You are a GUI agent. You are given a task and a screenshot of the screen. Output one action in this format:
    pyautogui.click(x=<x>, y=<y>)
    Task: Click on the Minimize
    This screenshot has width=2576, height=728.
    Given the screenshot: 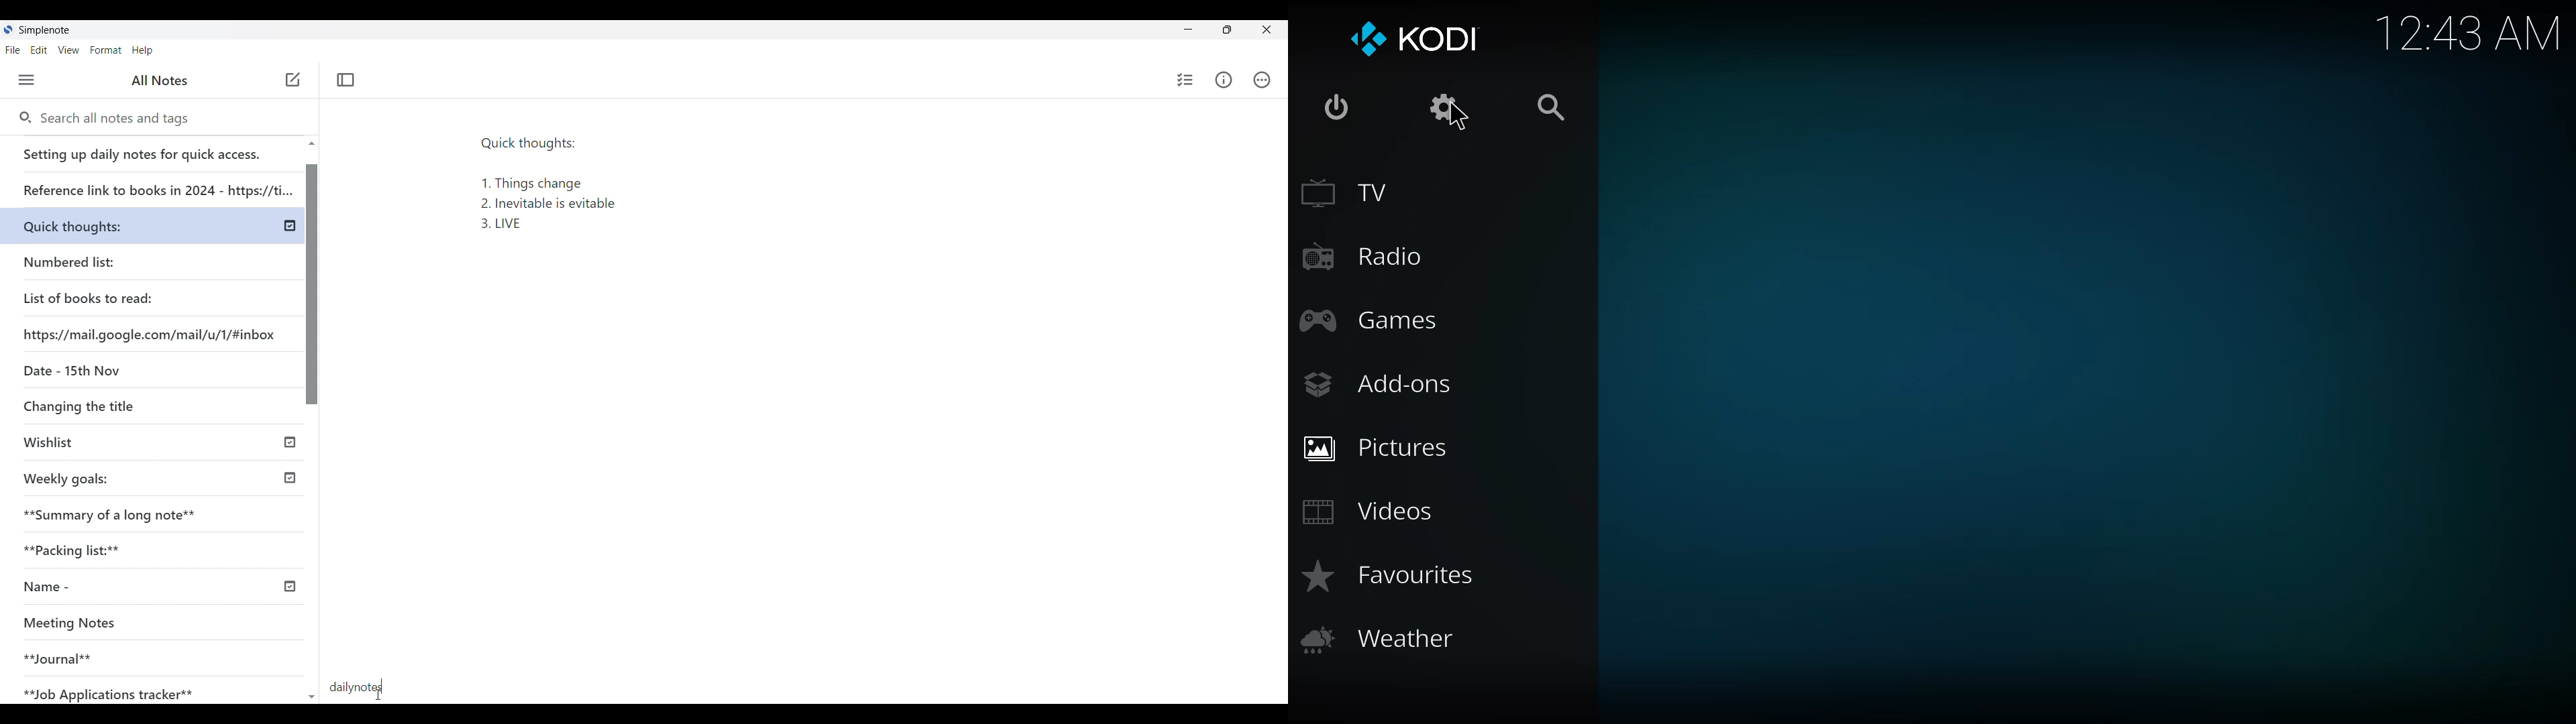 What is the action you would take?
    pyautogui.click(x=1188, y=29)
    